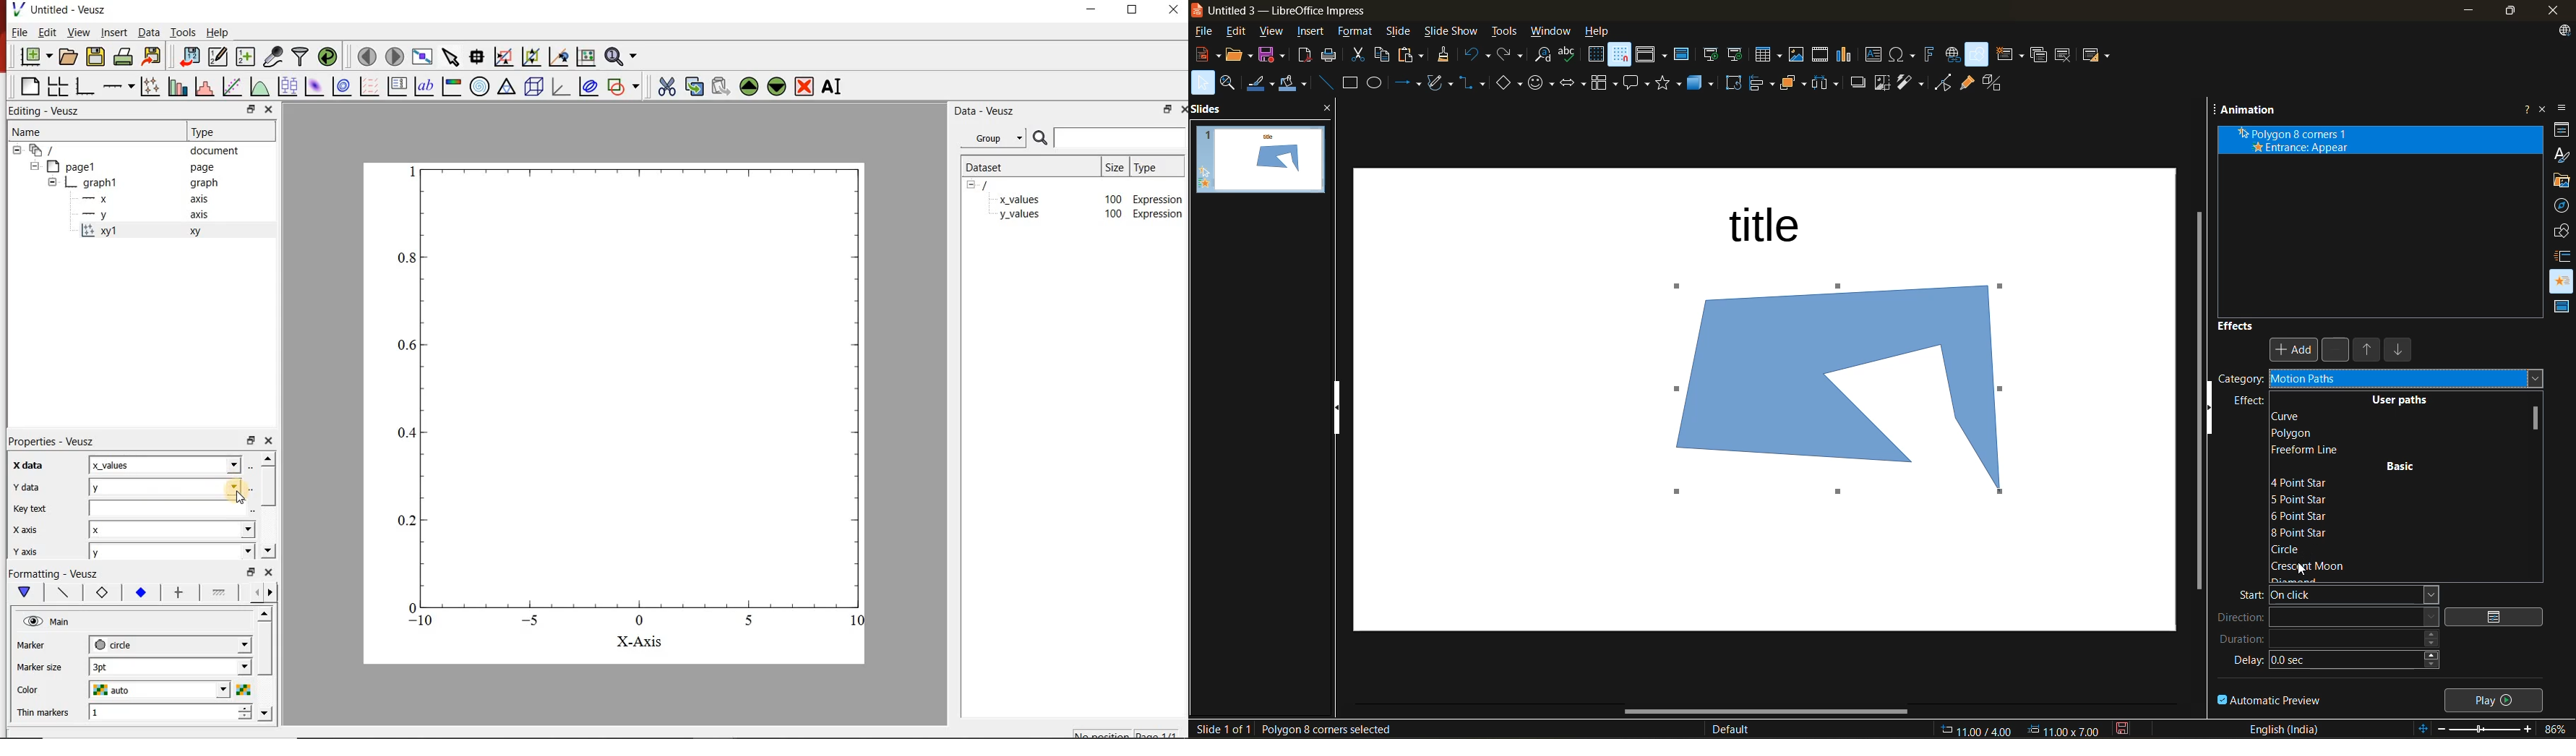  I want to click on slides, so click(1211, 108).